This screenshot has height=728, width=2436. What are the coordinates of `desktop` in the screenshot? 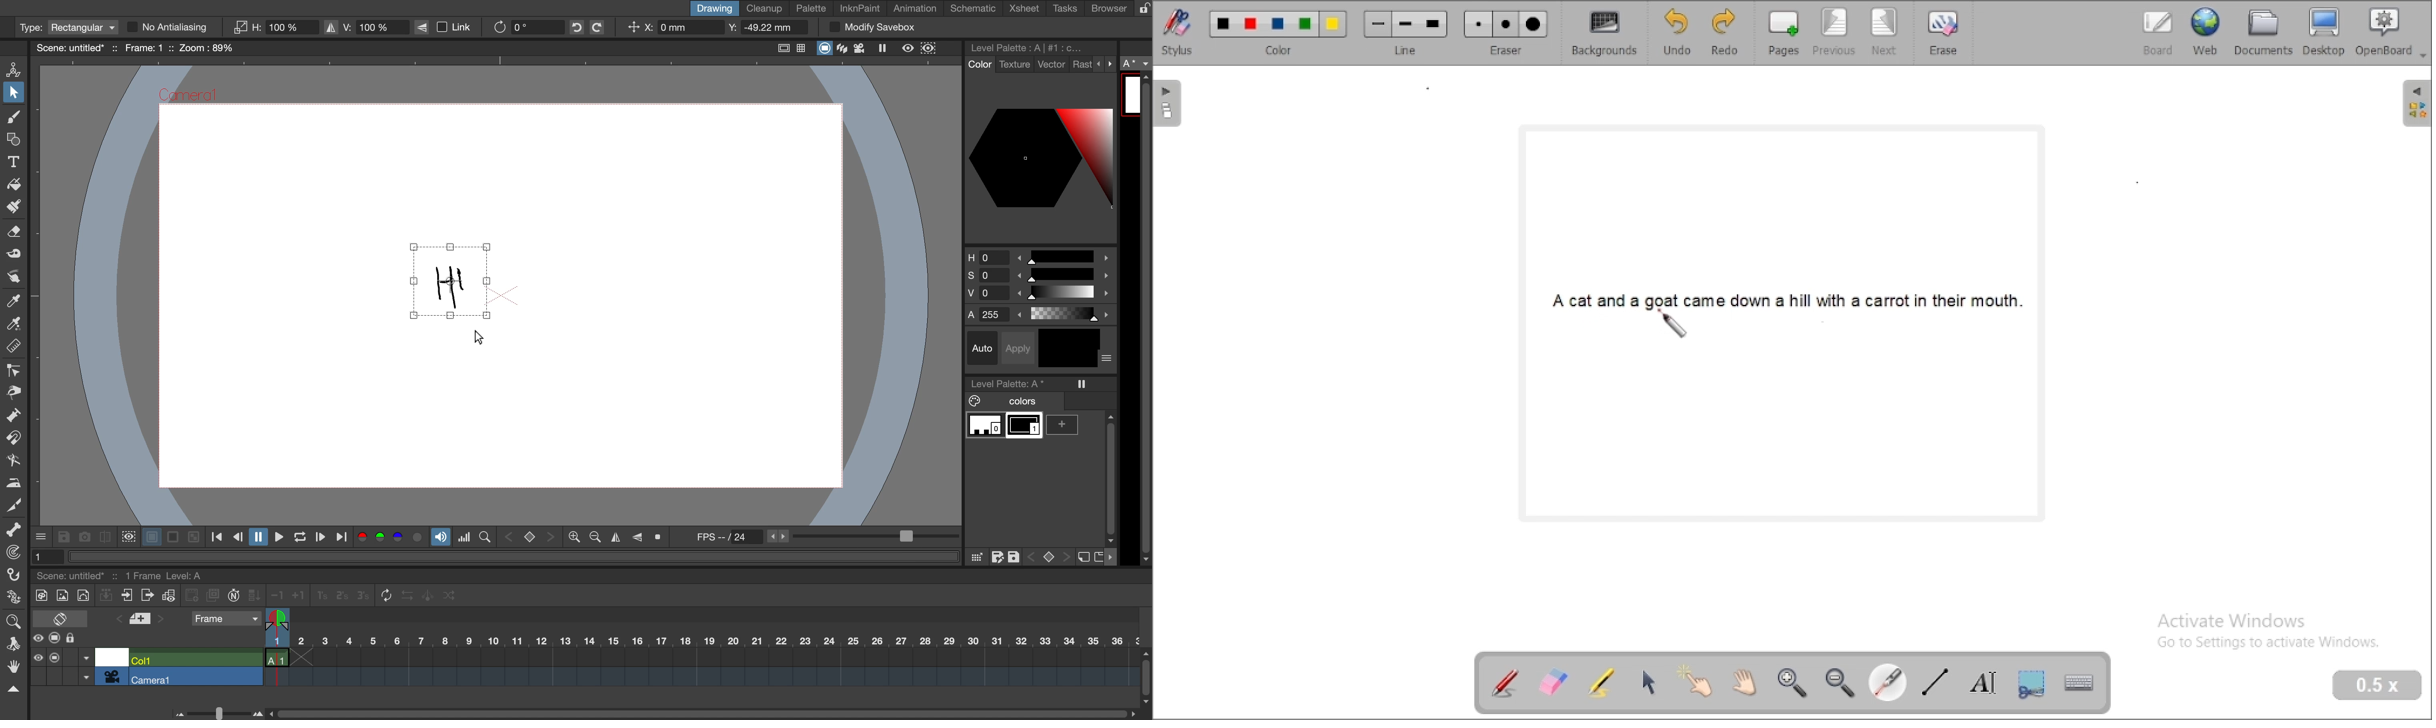 It's located at (2324, 32).